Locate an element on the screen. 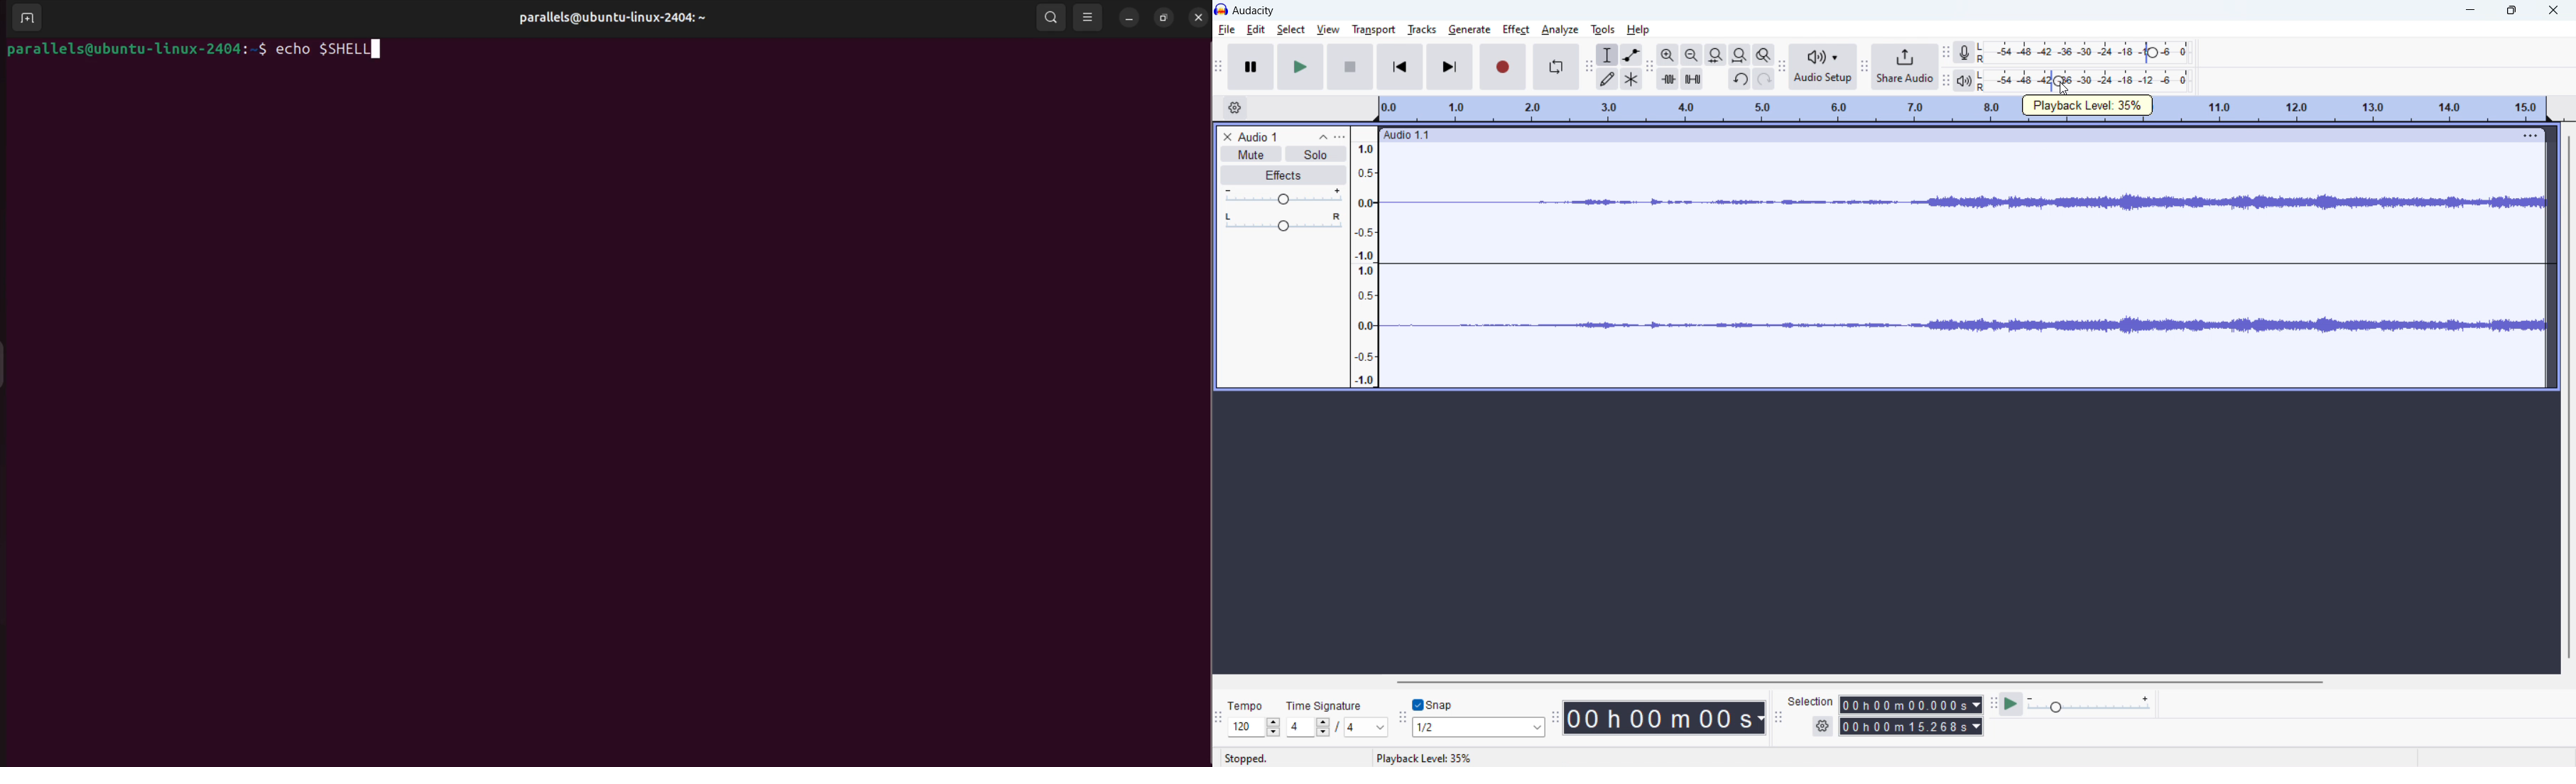 The height and width of the screenshot is (784, 2576). solo is located at coordinates (1316, 154).